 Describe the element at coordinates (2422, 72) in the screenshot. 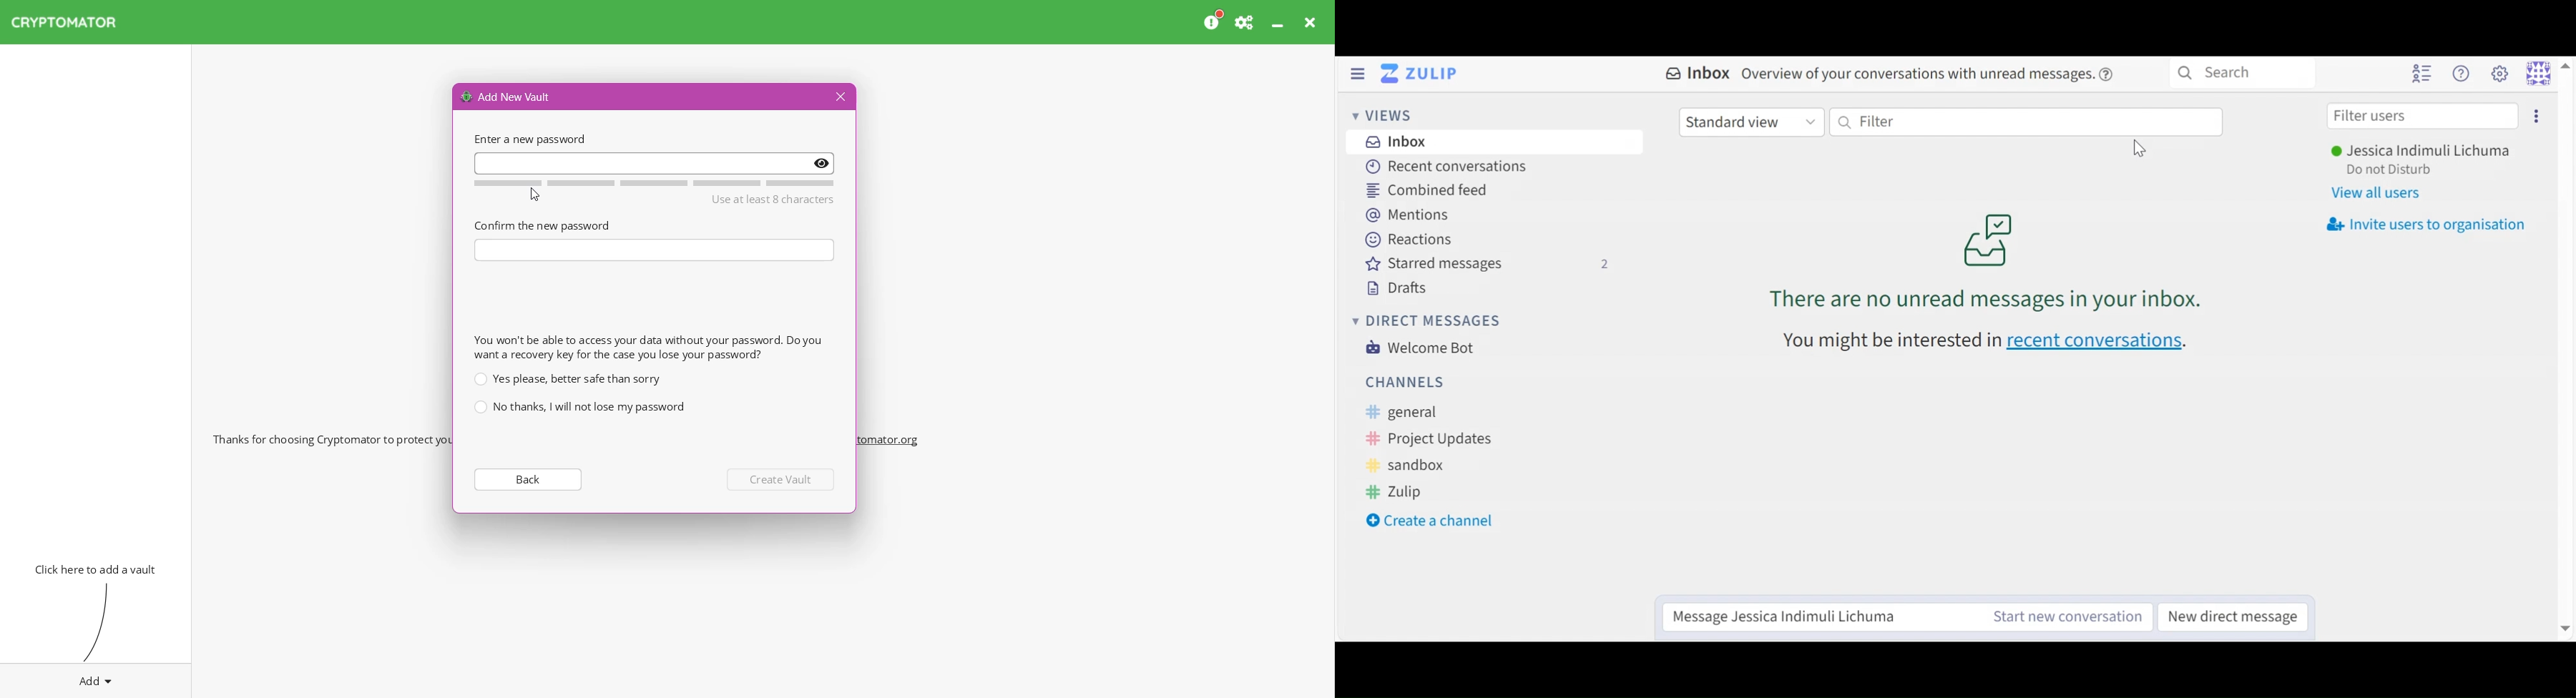

I see `Hide user List ` at that location.